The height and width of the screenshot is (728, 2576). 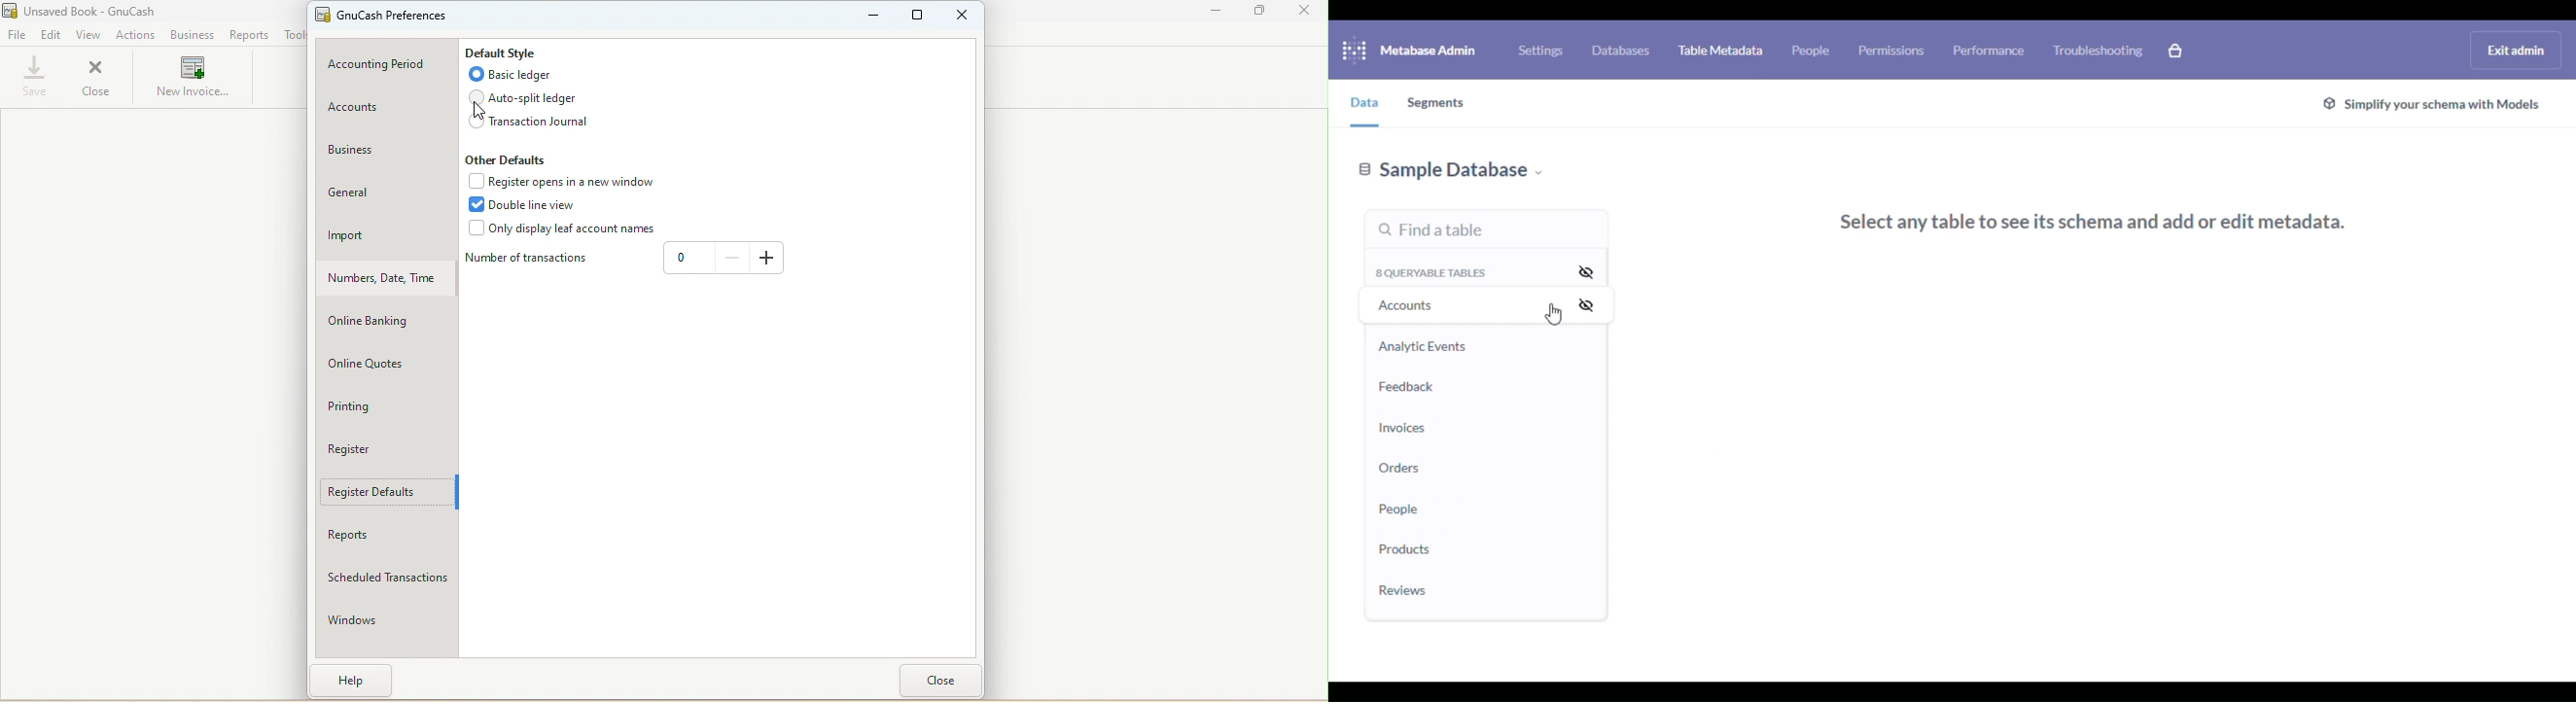 I want to click on View, so click(x=87, y=35).